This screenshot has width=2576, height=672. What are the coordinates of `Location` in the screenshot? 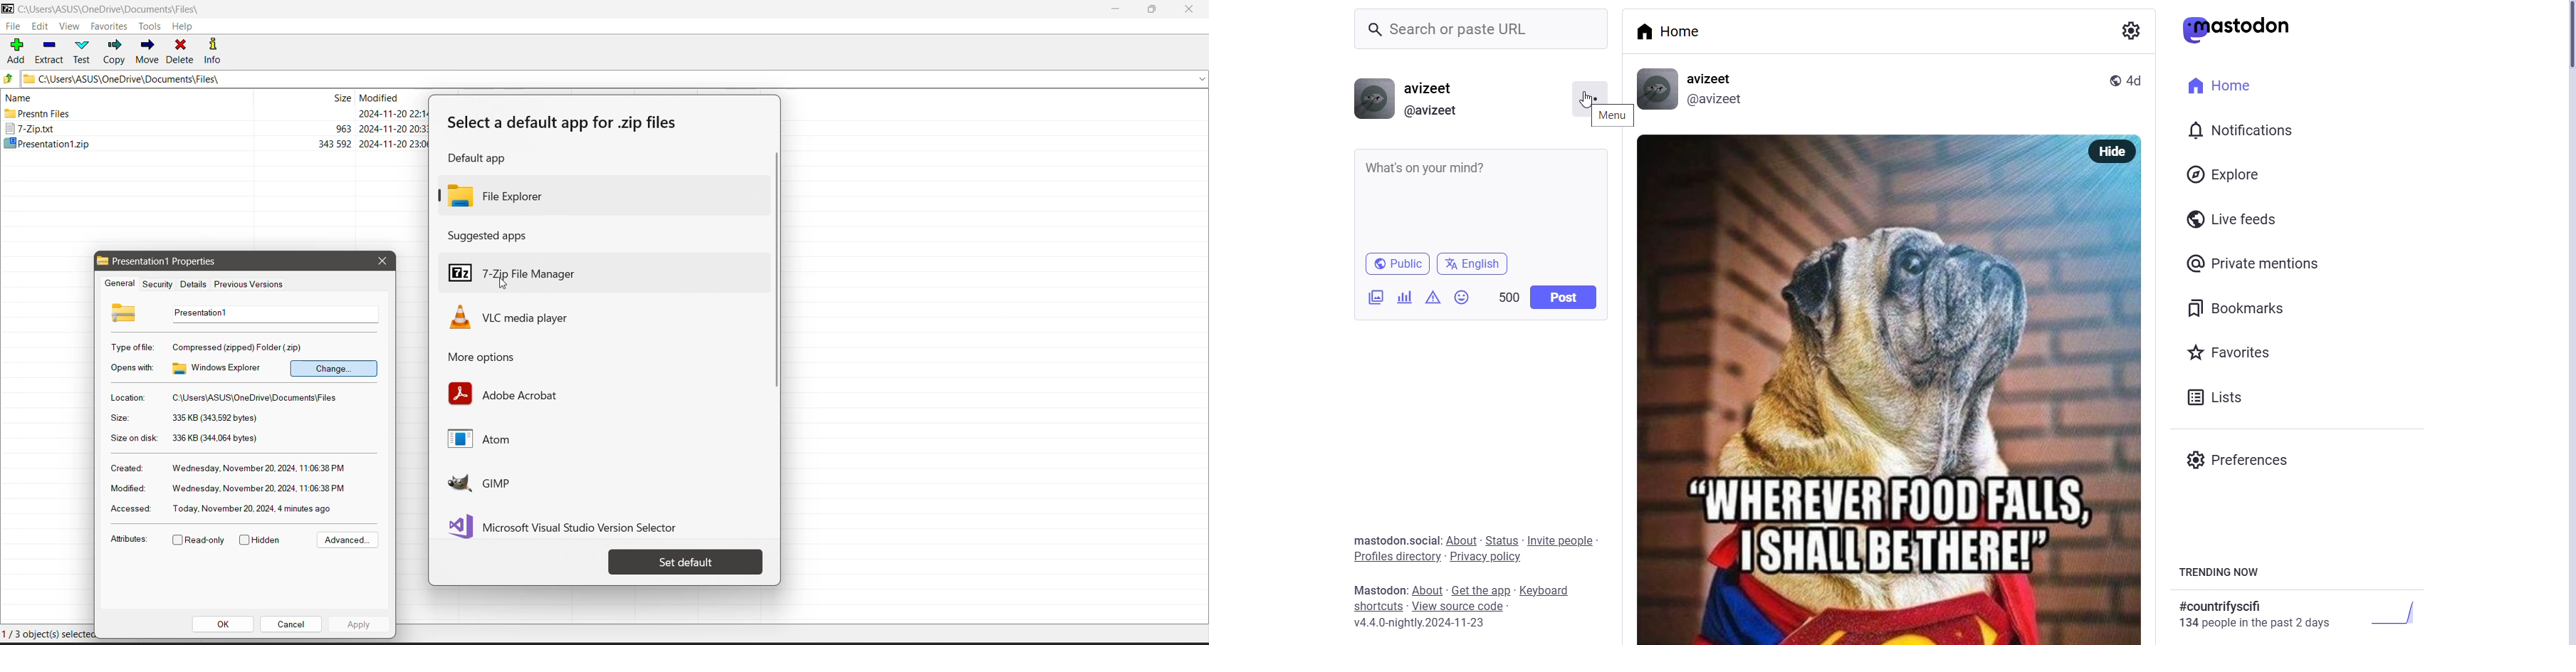 It's located at (127, 397).